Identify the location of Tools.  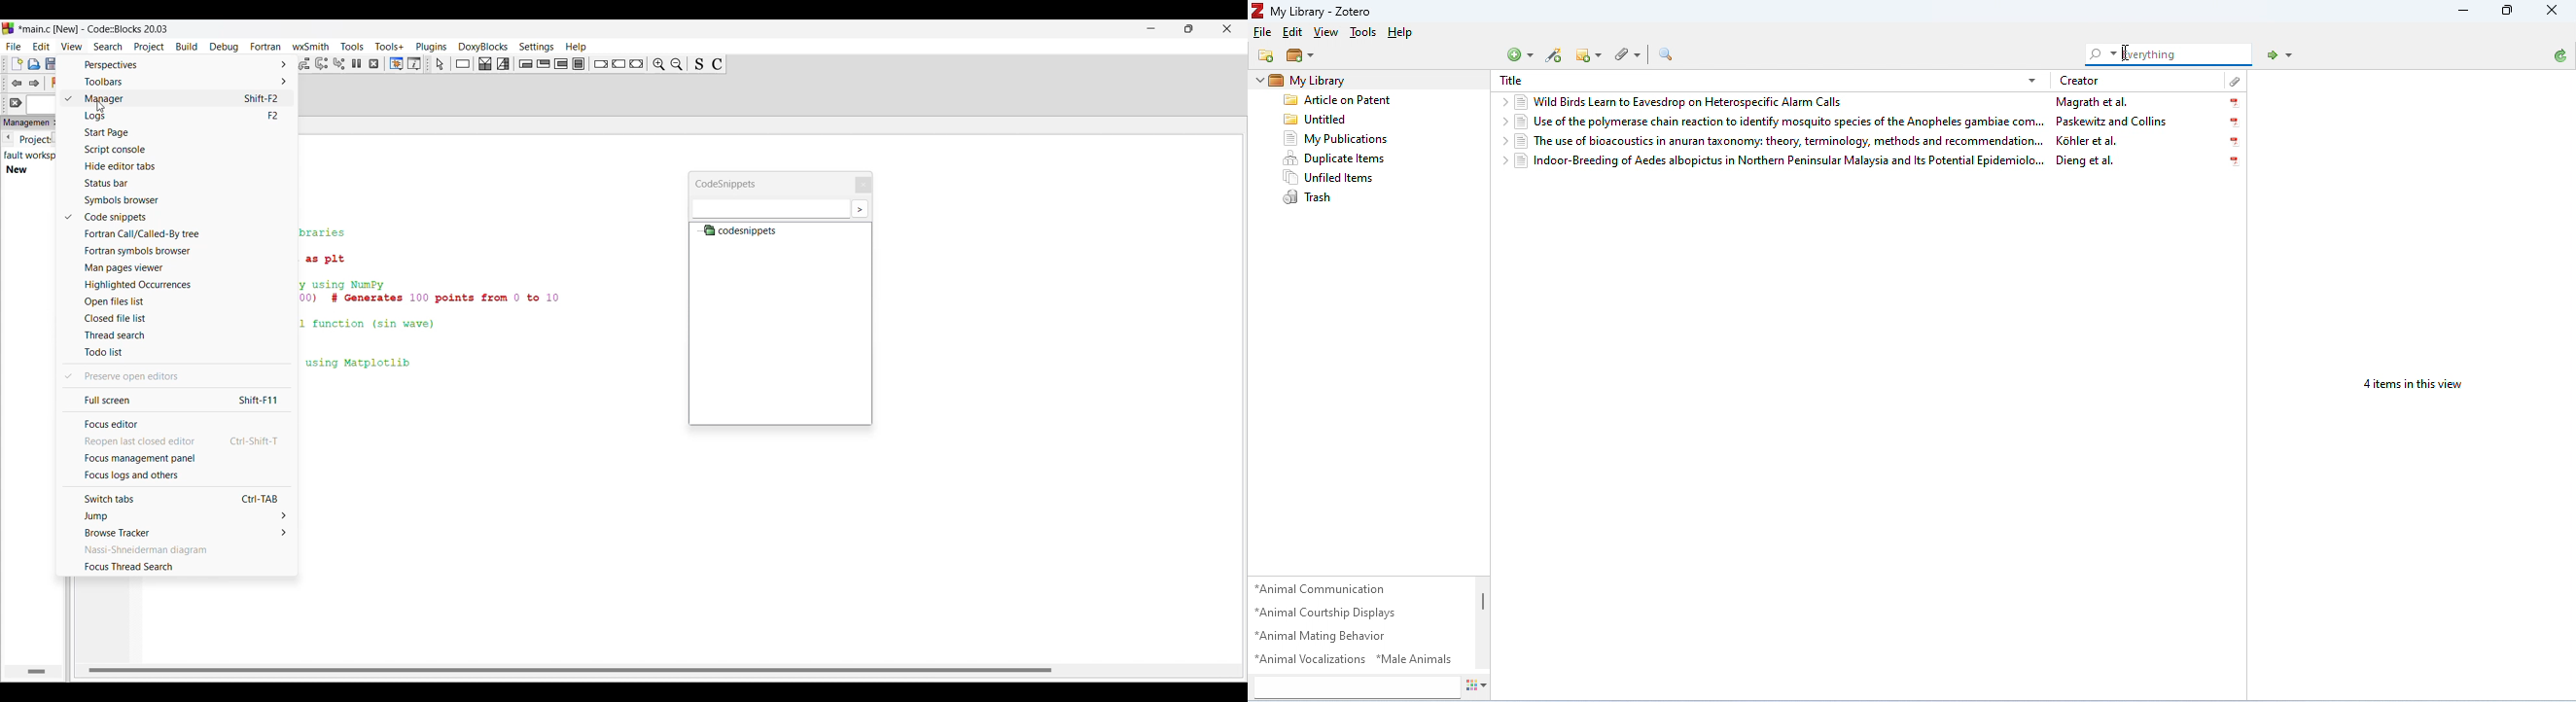
(1364, 31).